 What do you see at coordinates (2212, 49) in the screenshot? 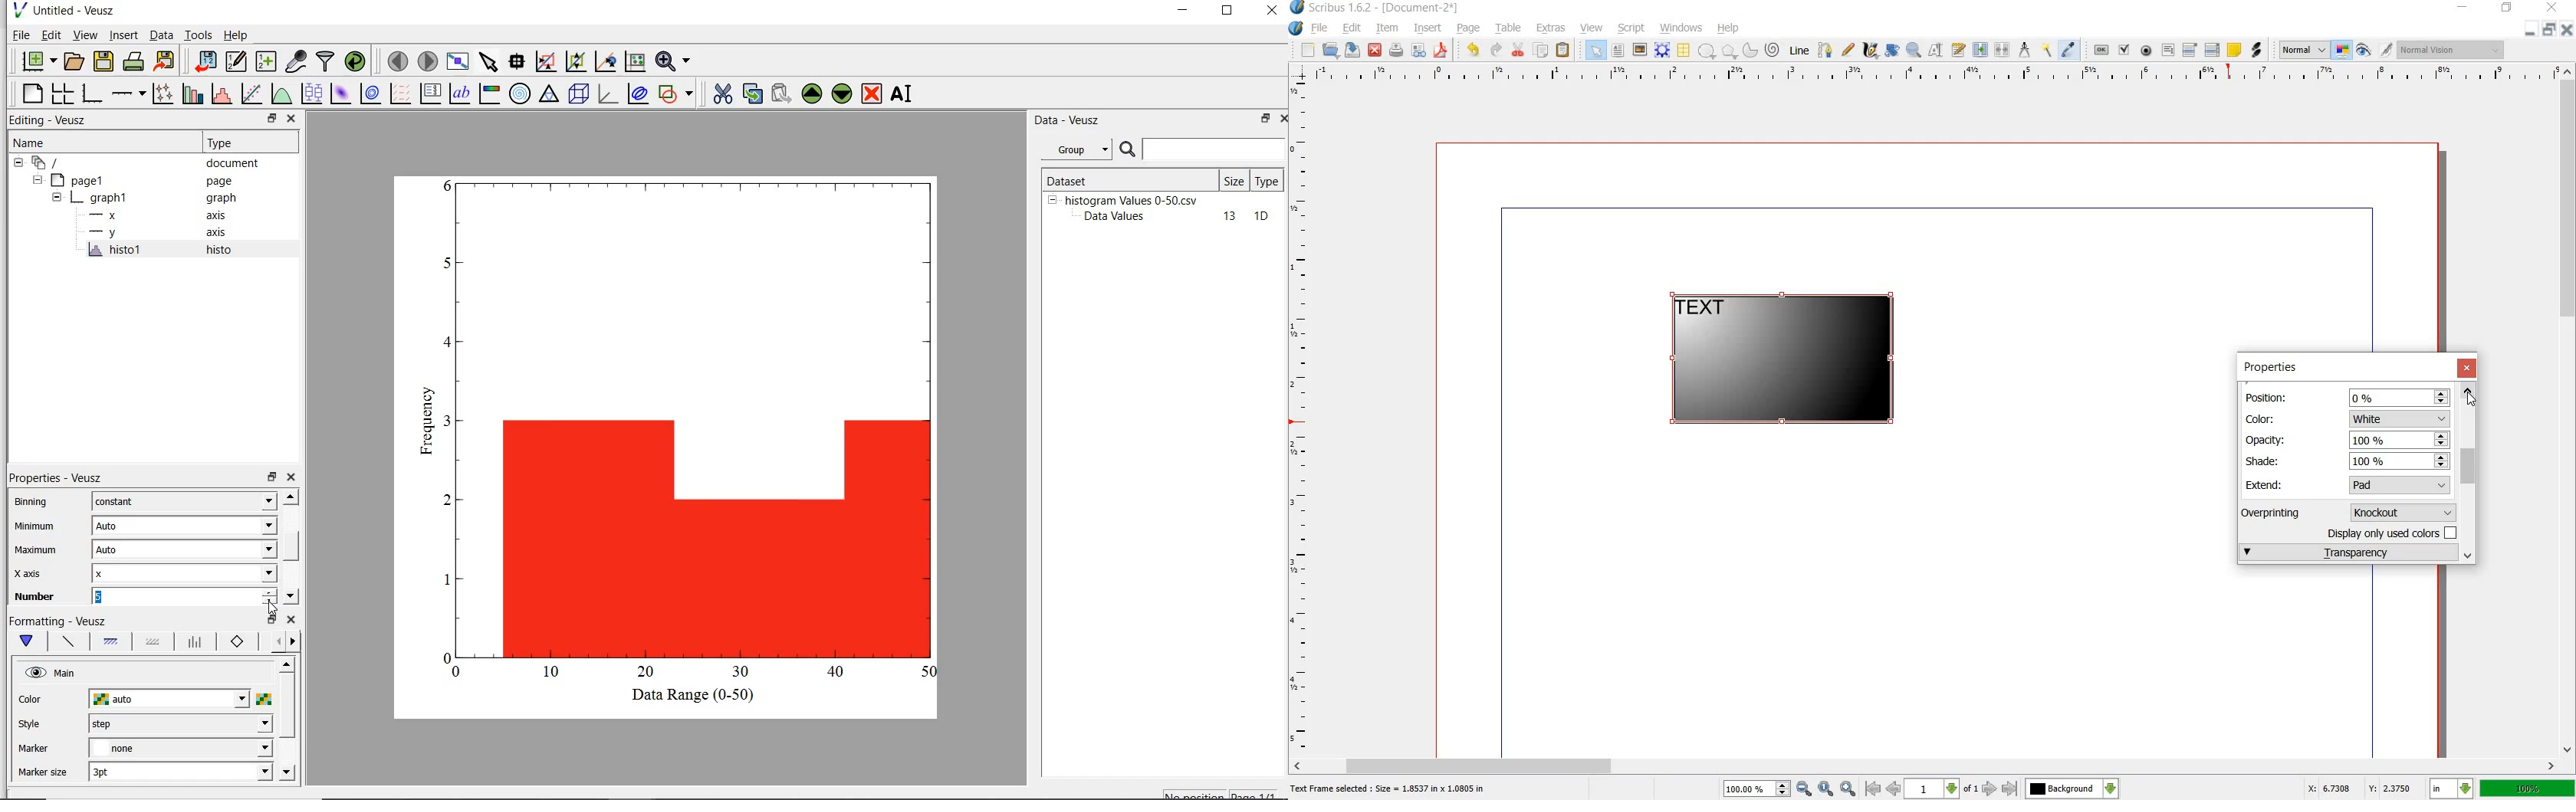
I see `pdf list box` at bounding box center [2212, 49].